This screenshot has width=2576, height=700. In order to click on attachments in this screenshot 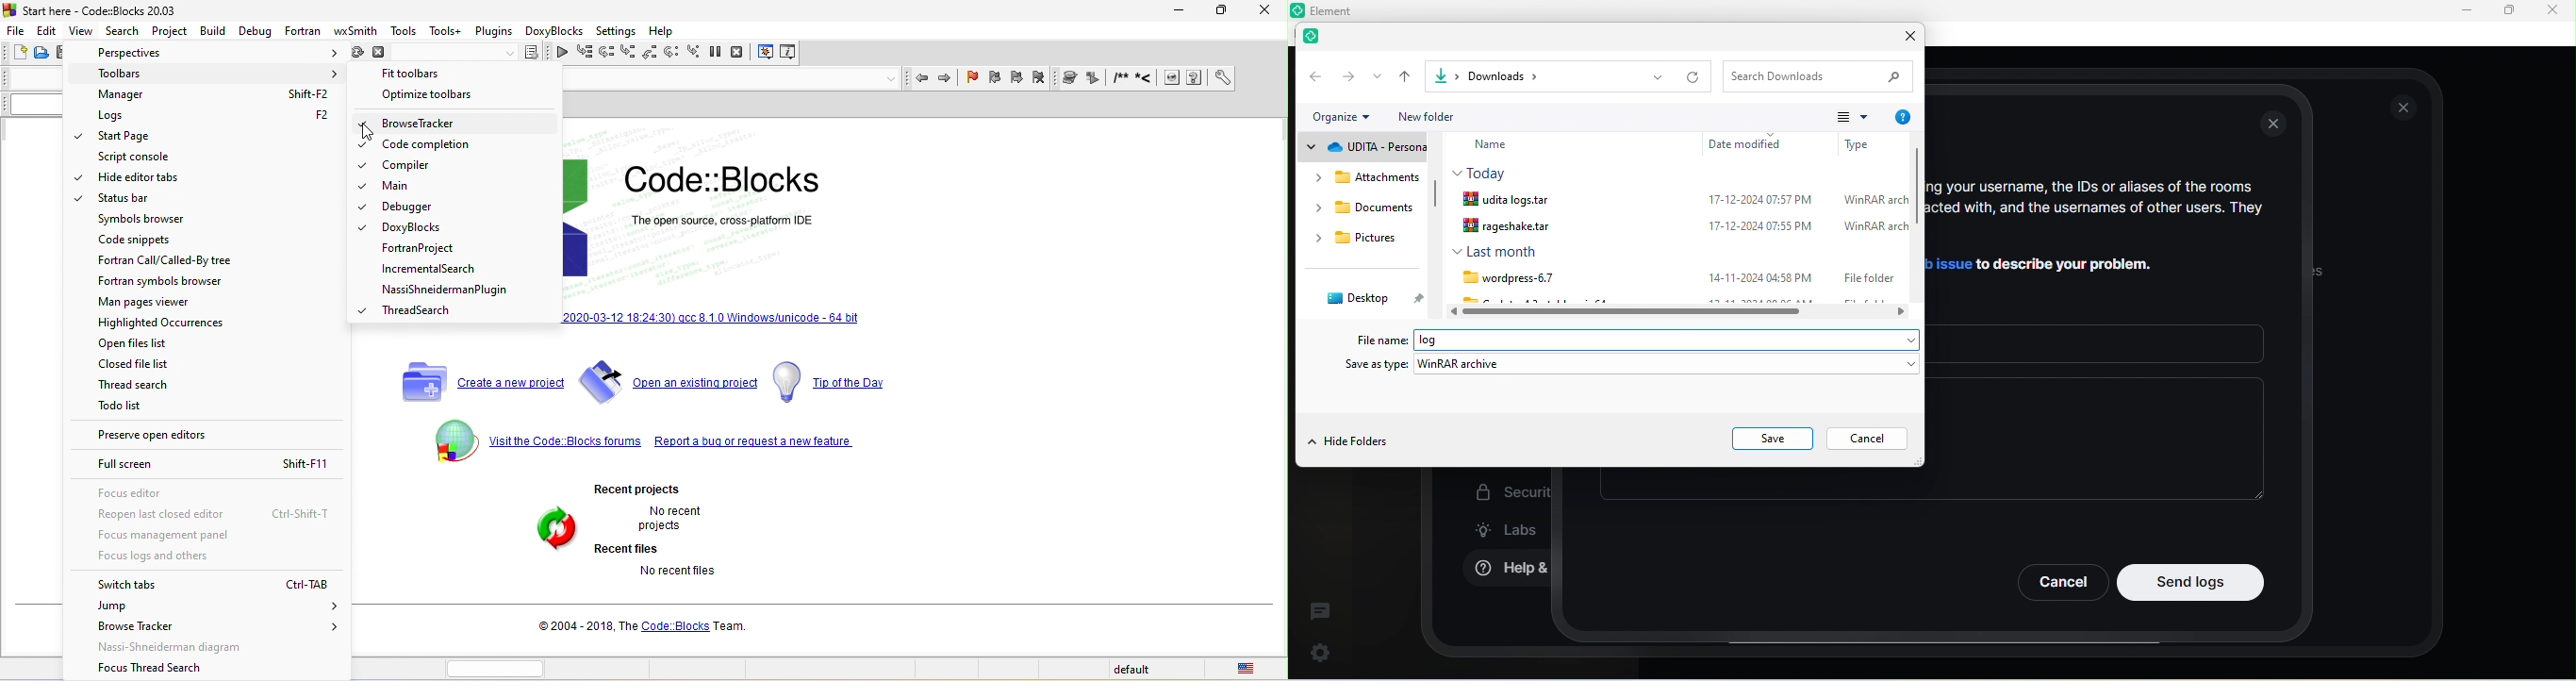, I will do `click(1357, 177)`.